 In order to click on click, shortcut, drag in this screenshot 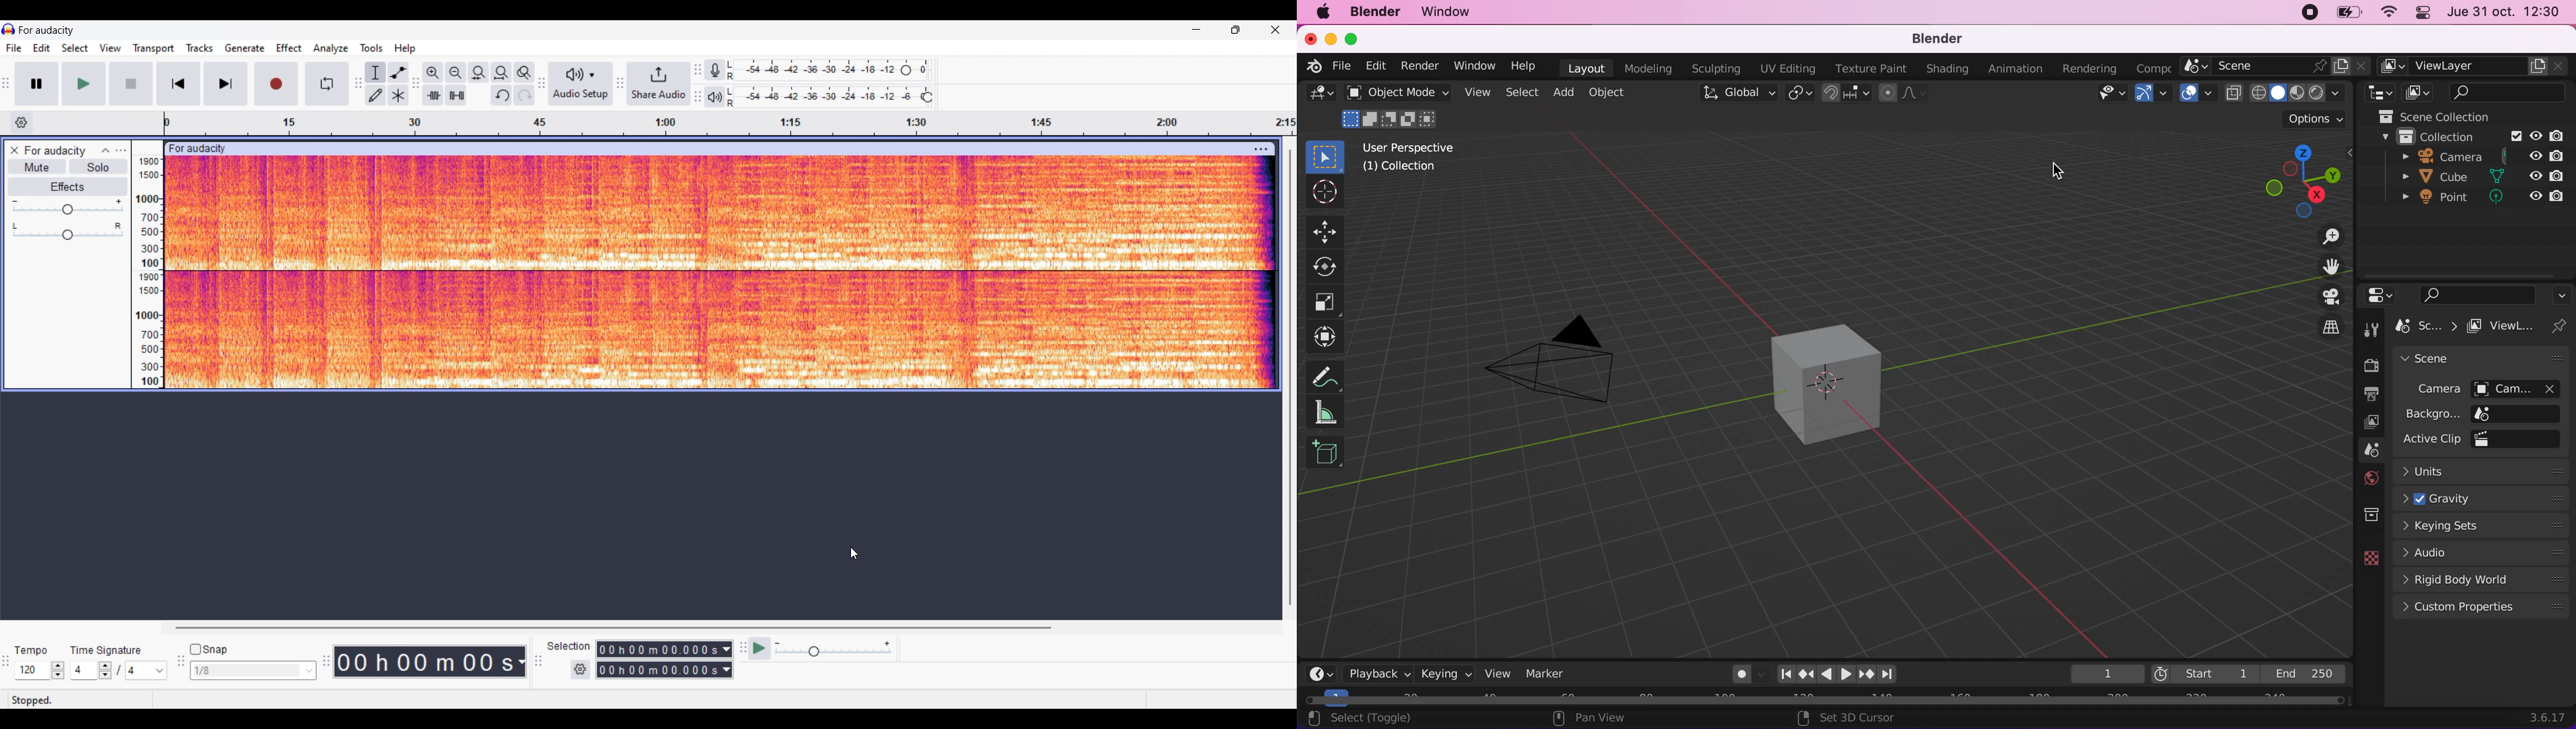, I will do `click(2303, 180)`.